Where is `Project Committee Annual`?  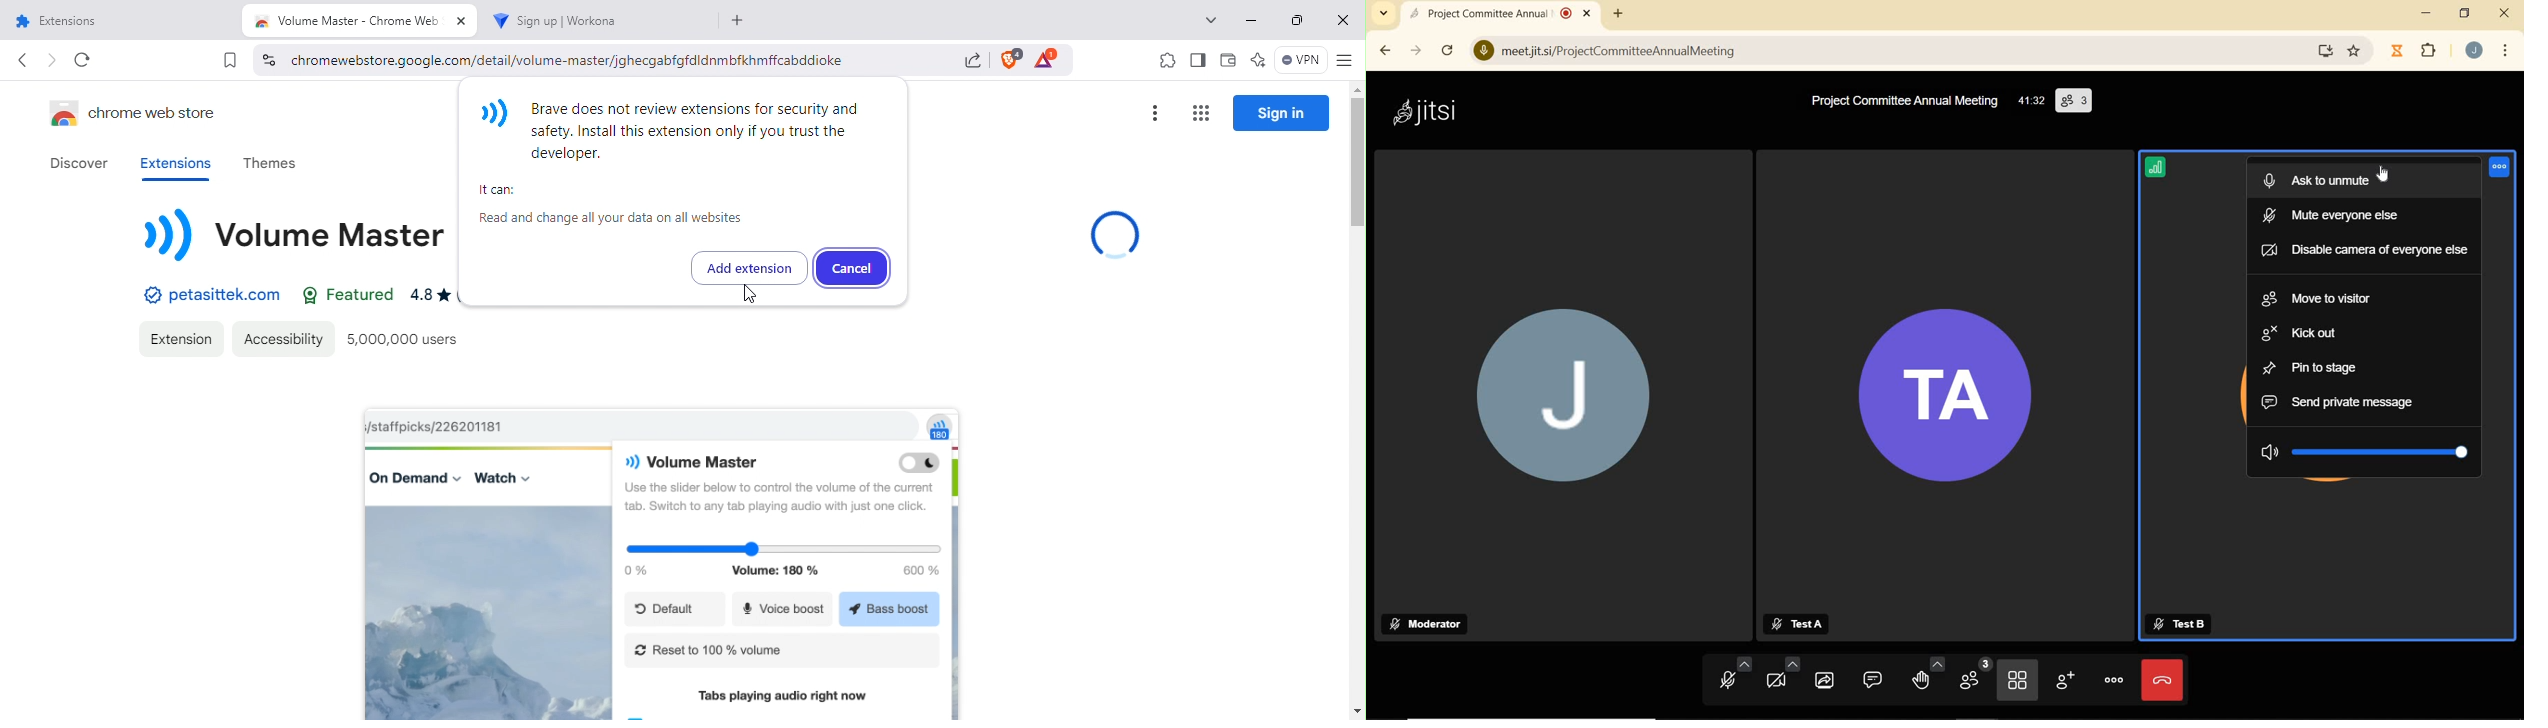
Project Committee Annual is located at coordinates (1492, 13).